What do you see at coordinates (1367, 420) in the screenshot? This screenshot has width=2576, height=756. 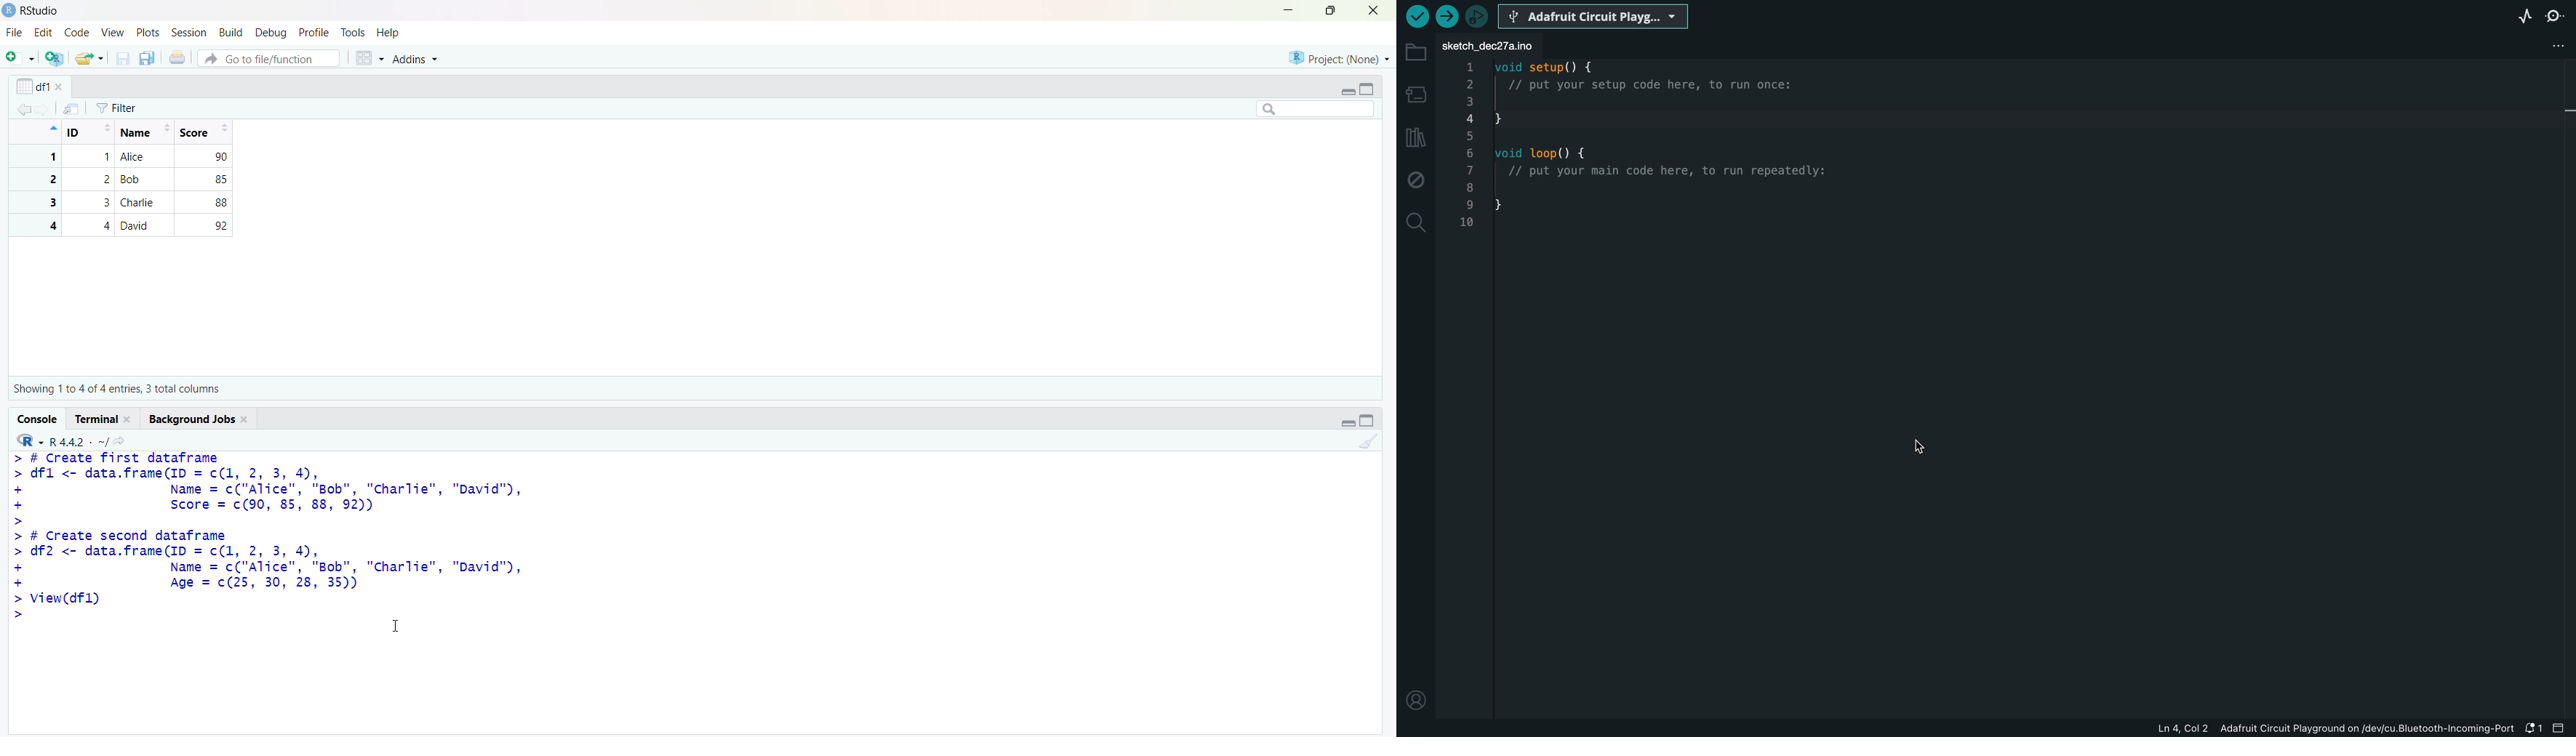 I see `toggle full view` at bounding box center [1367, 420].